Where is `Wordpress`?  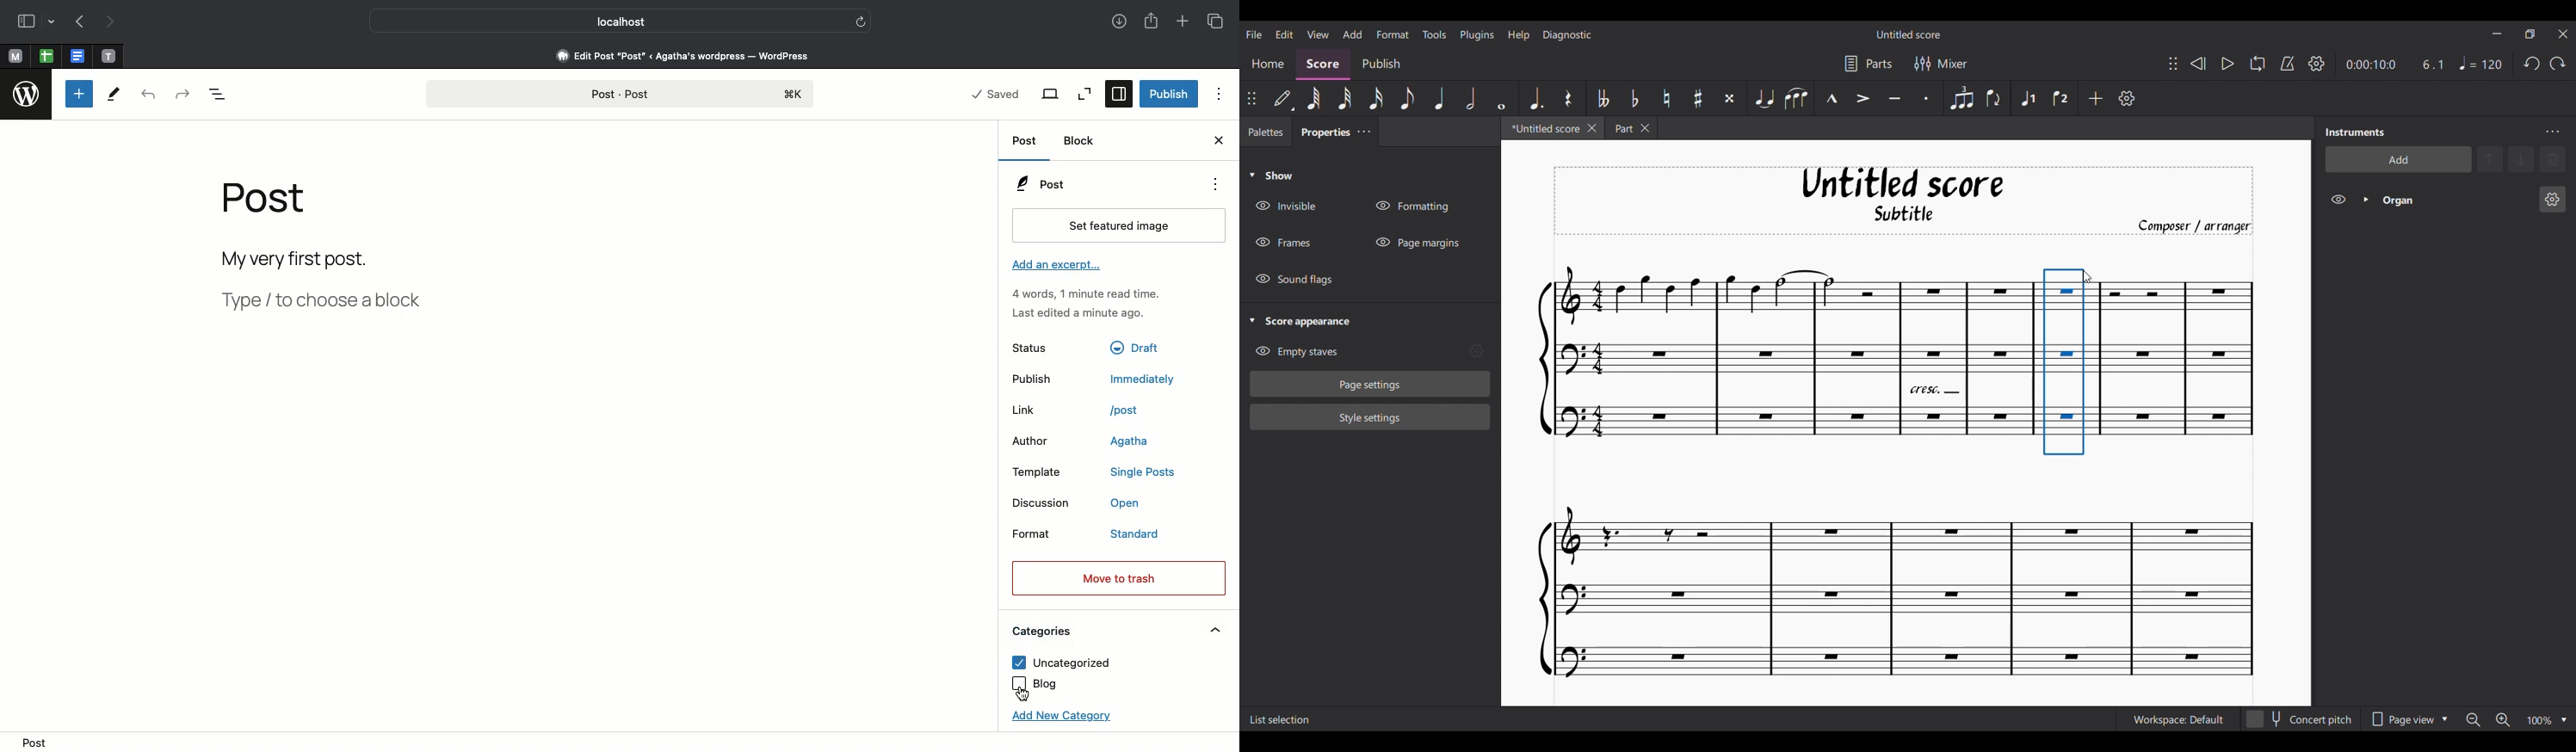 Wordpress is located at coordinates (27, 96).